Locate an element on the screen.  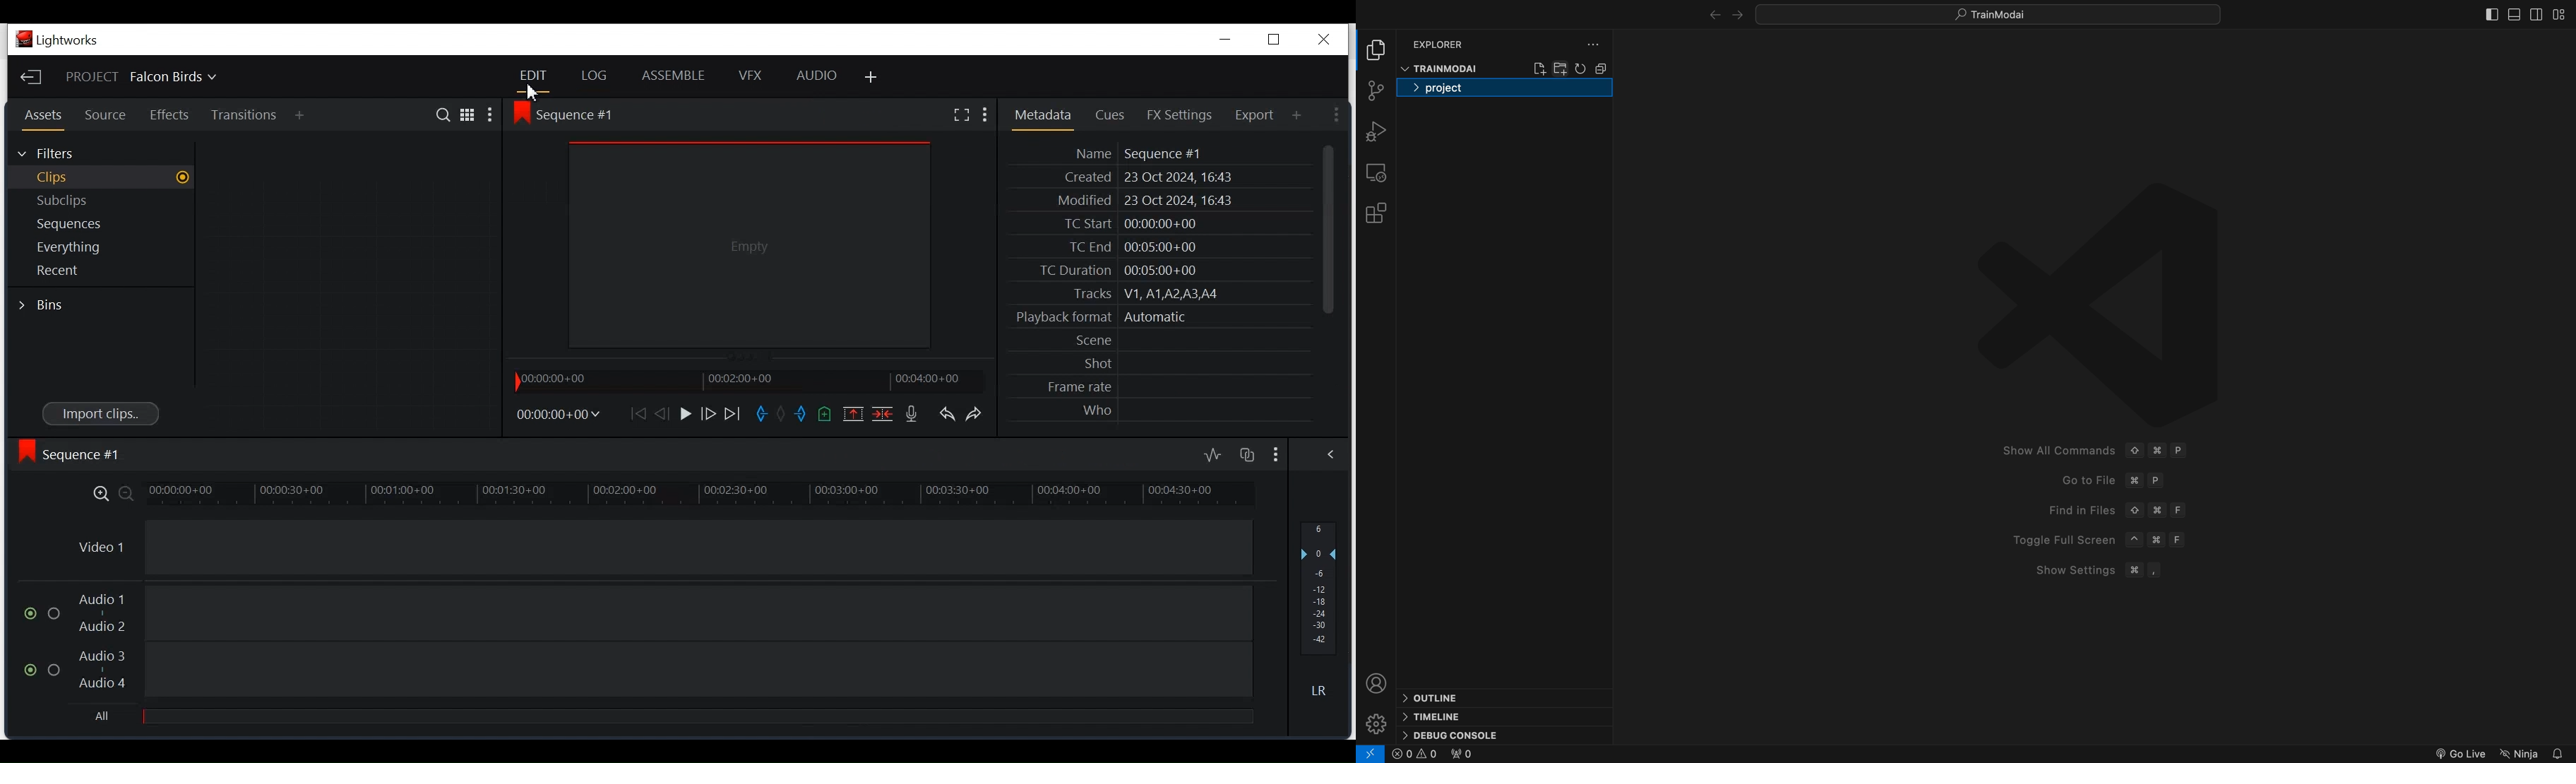
Edit is located at coordinates (535, 78).